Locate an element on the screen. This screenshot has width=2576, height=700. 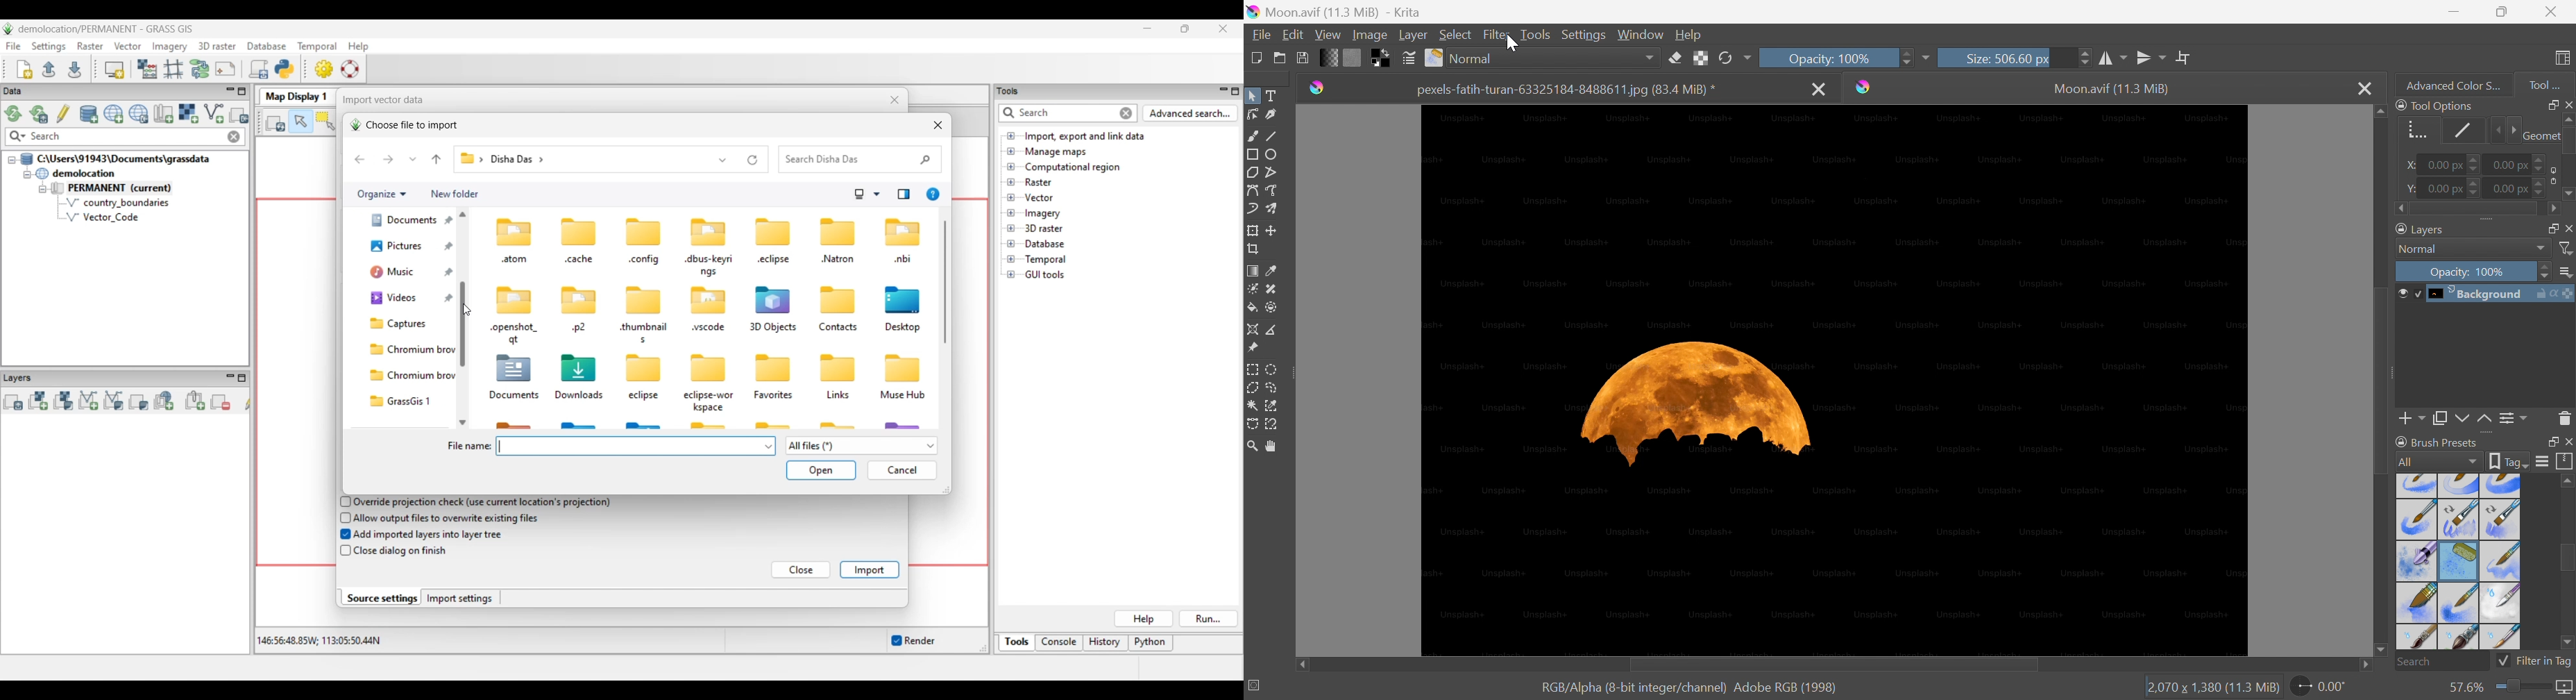
Filter in Tag is located at coordinates (2534, 663).